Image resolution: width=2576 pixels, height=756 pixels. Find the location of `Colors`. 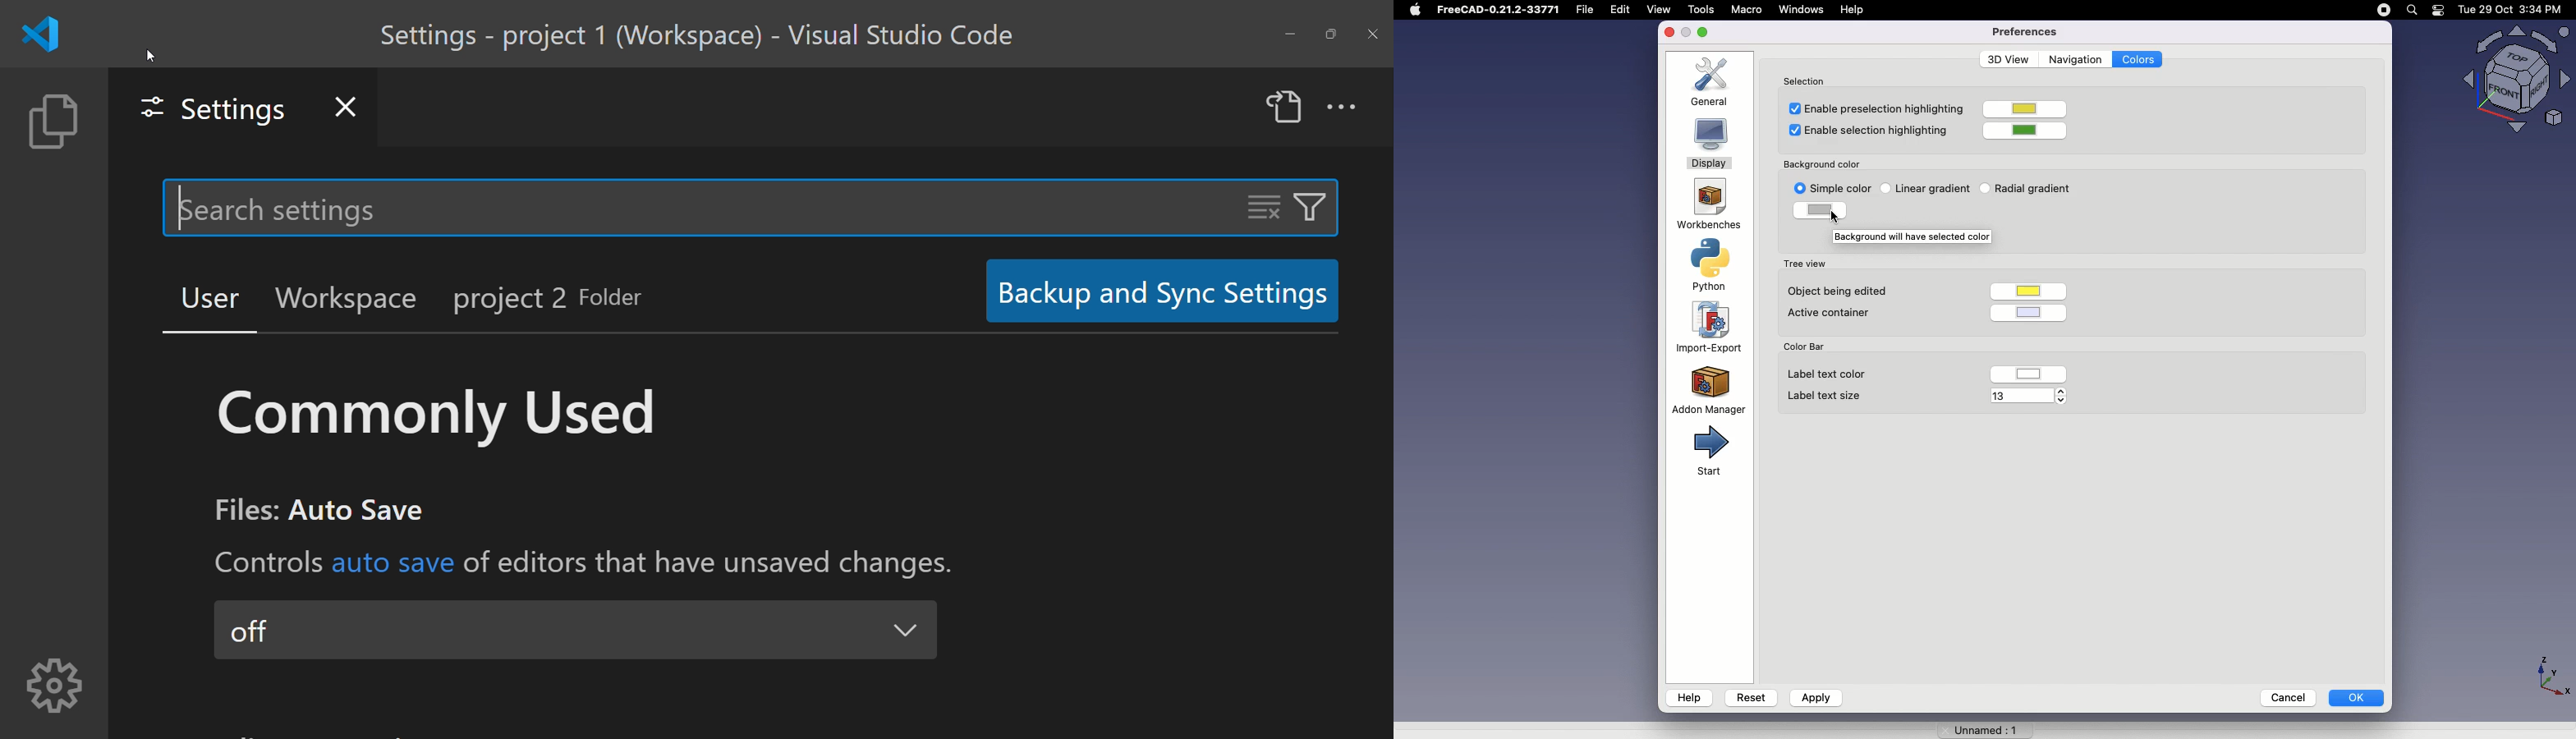

Colors is located at coordinates (2138, 60).